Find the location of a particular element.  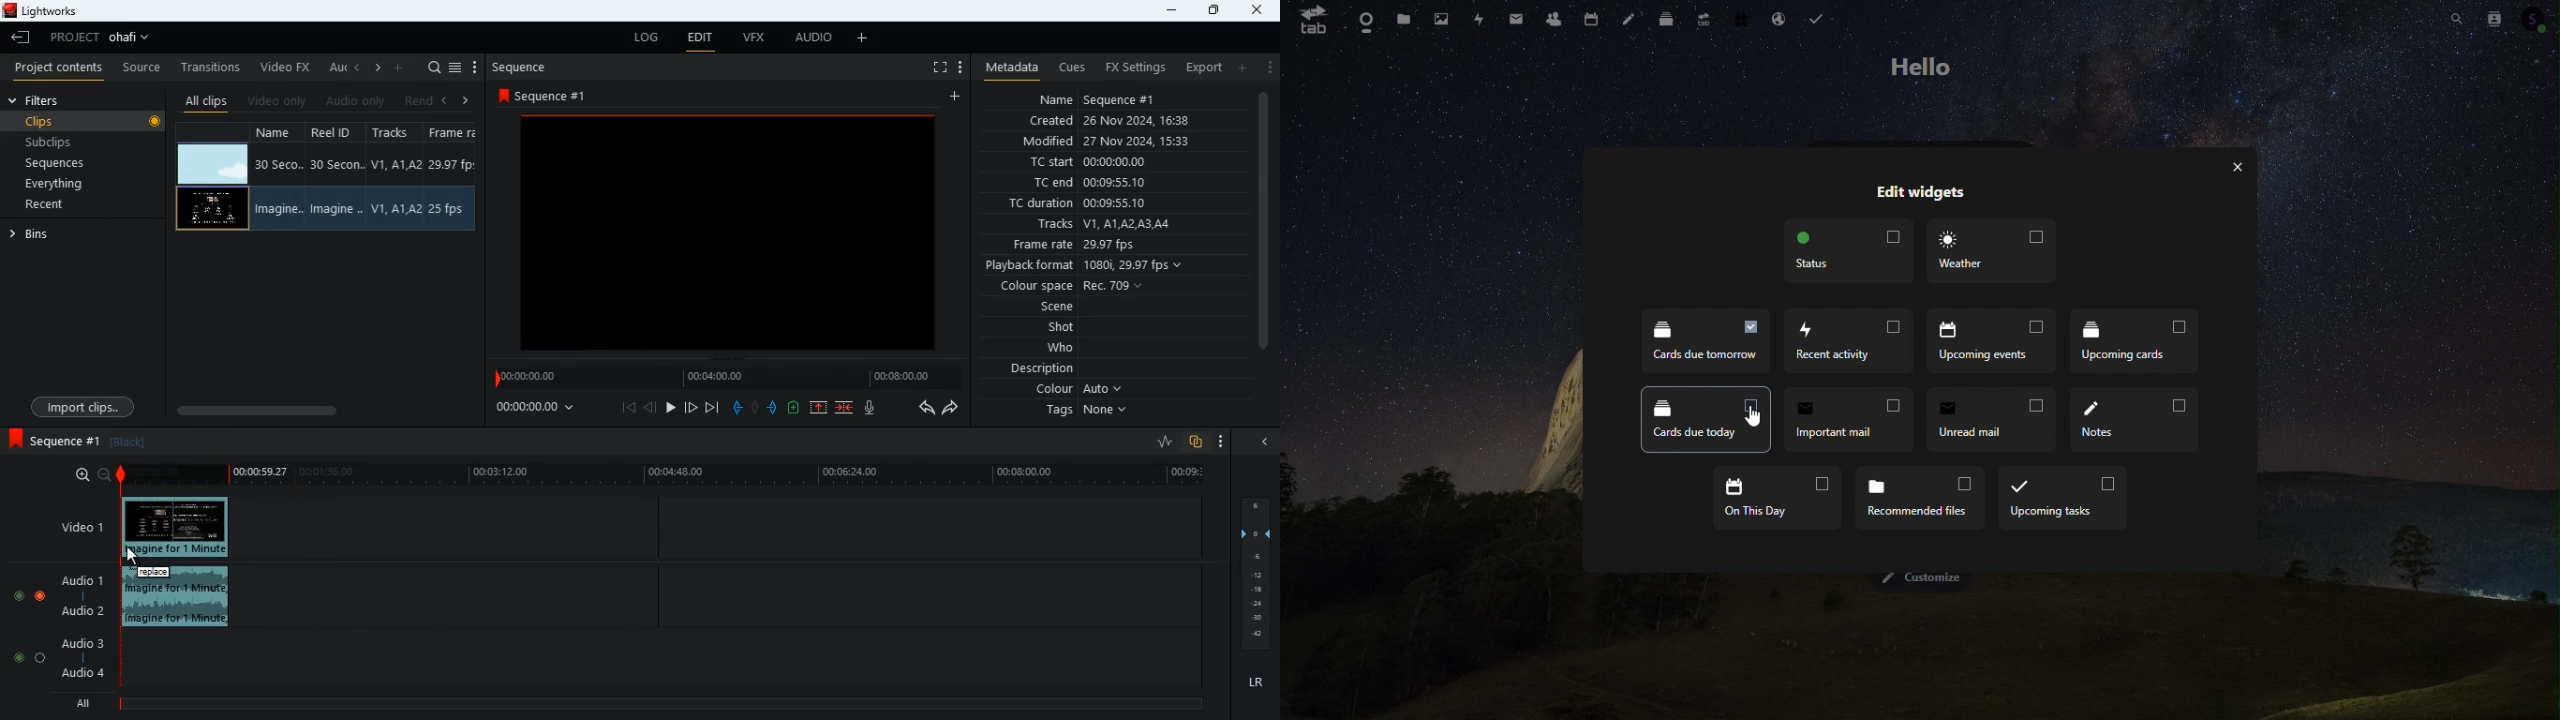

customize is located at coordinates (1922, 579).